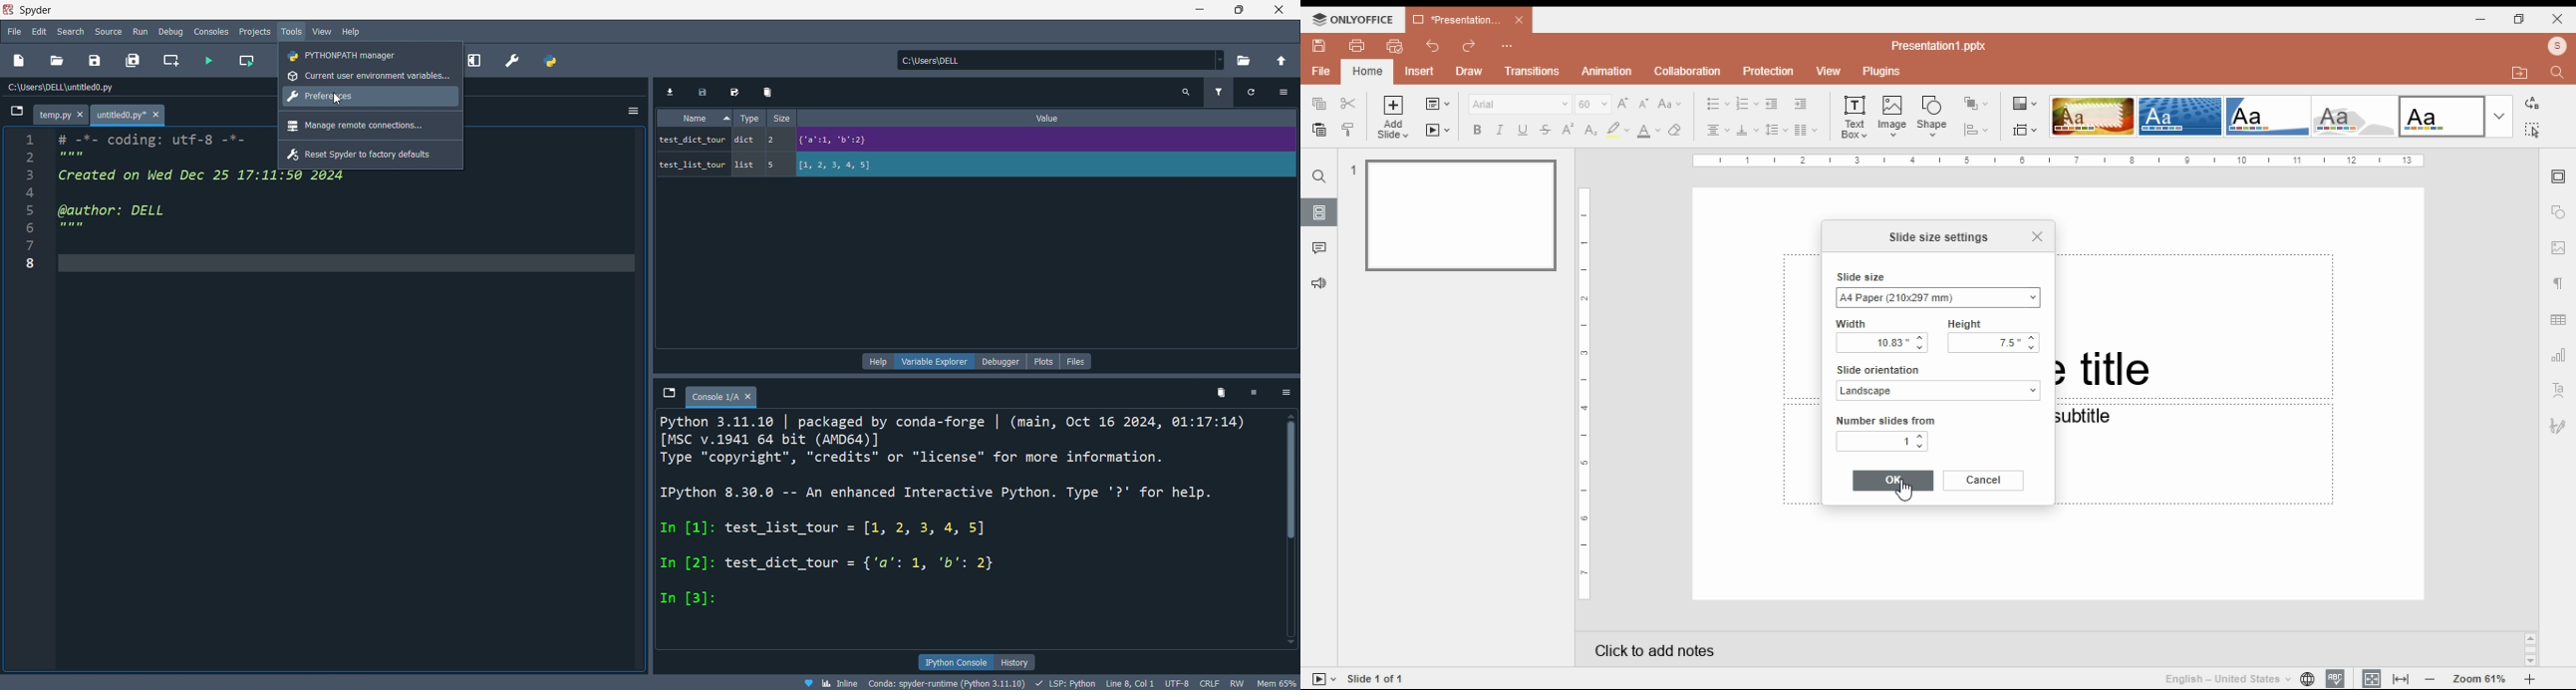 This screenshot has height=700, width=2576. Describe the element at coordinates (2560, 355) in the screenshot. I see `chart settings` at that location.